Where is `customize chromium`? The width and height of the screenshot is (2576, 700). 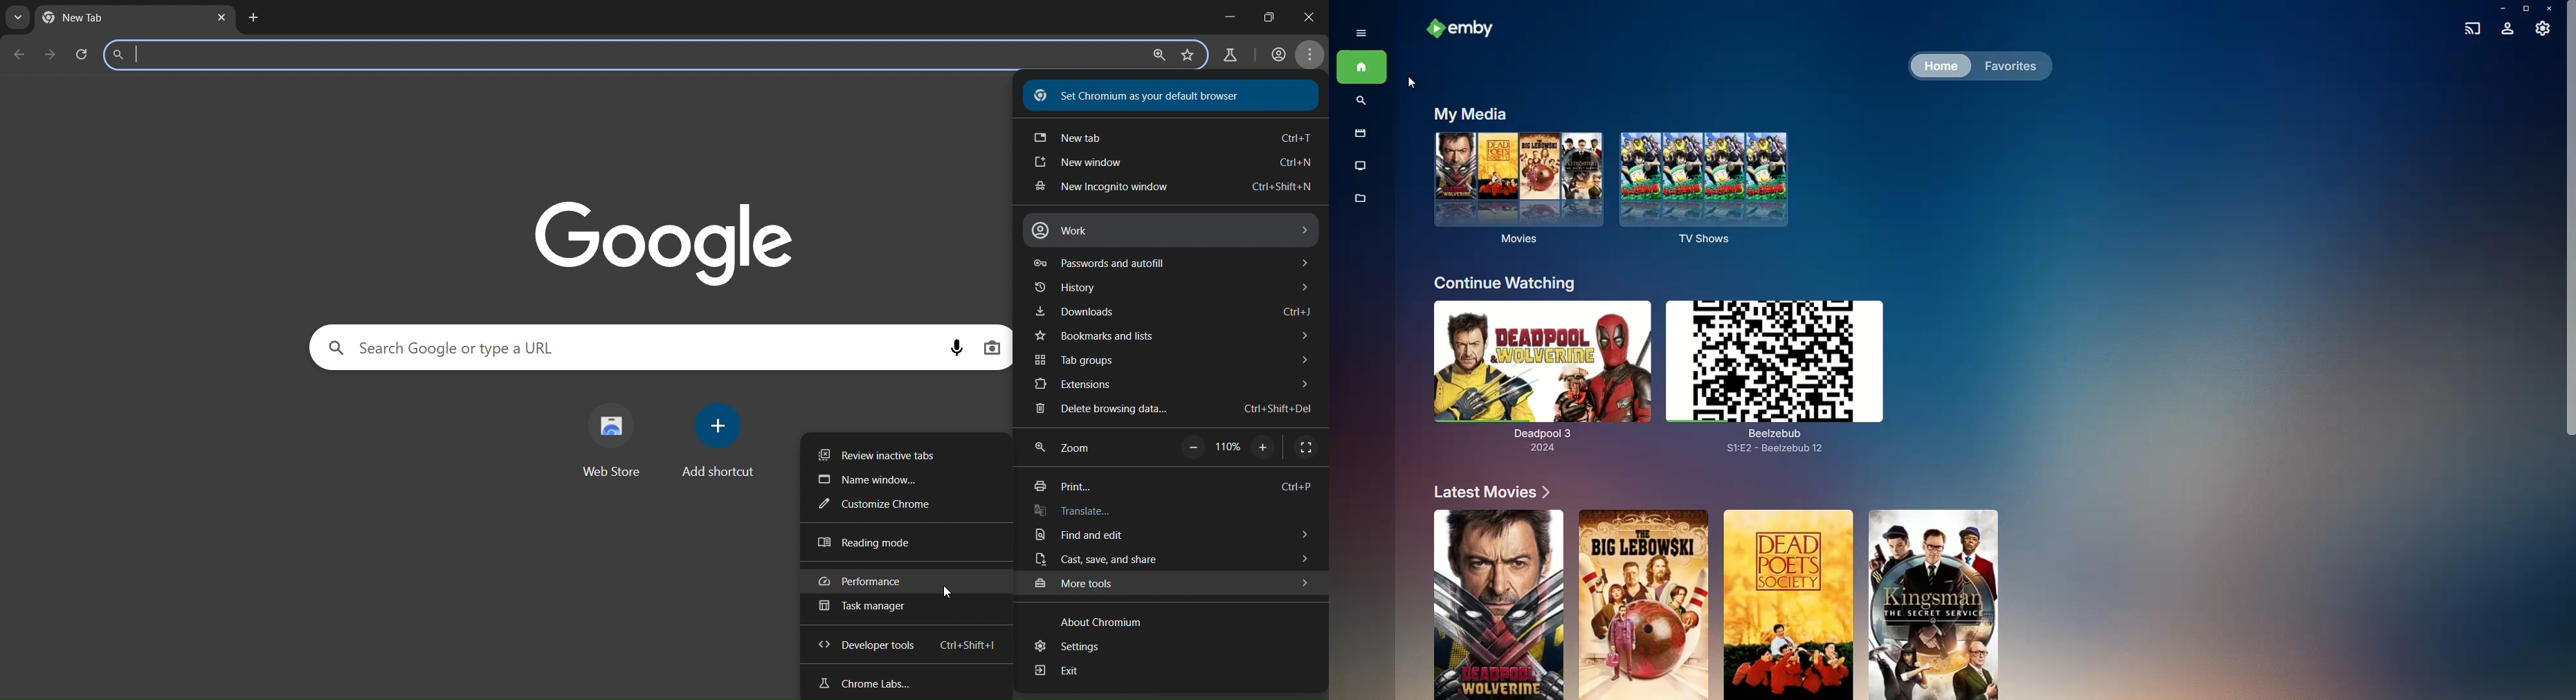
customize chromium is located at coordinates (894, 504).